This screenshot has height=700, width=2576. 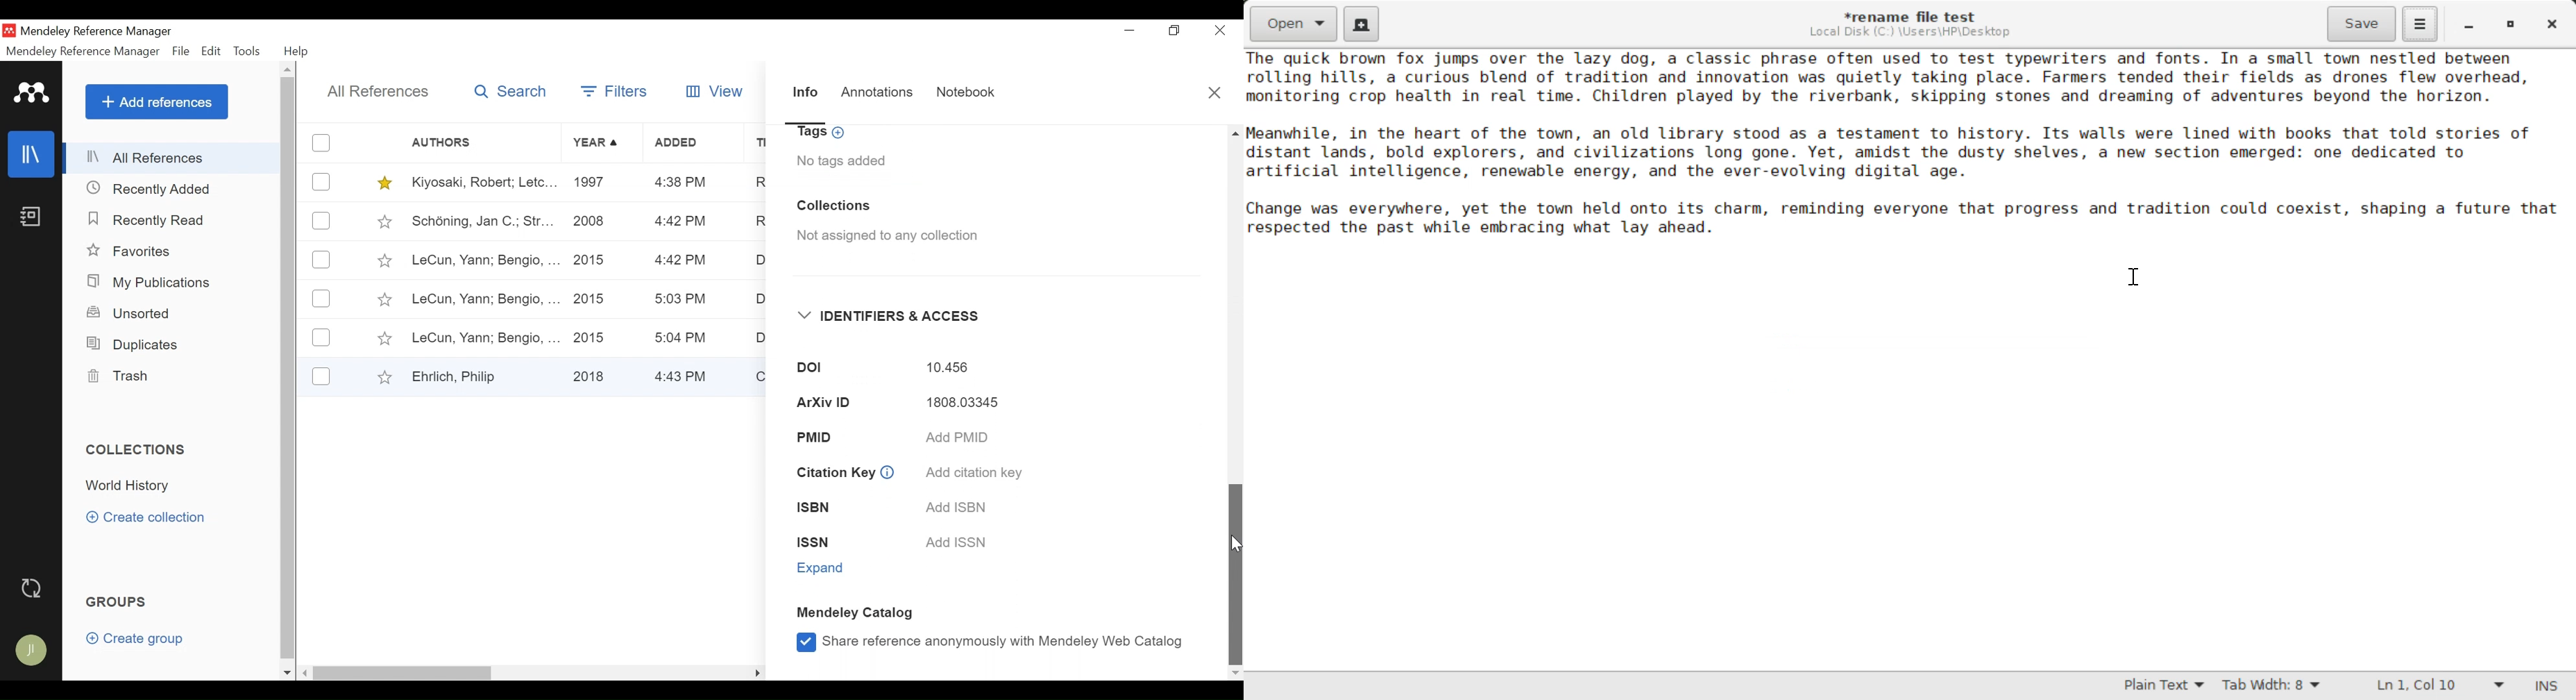 What do you see at coordinates (681, 184) in the screenshot?
I see `4:38 PM` at bounding box center [681, 184].